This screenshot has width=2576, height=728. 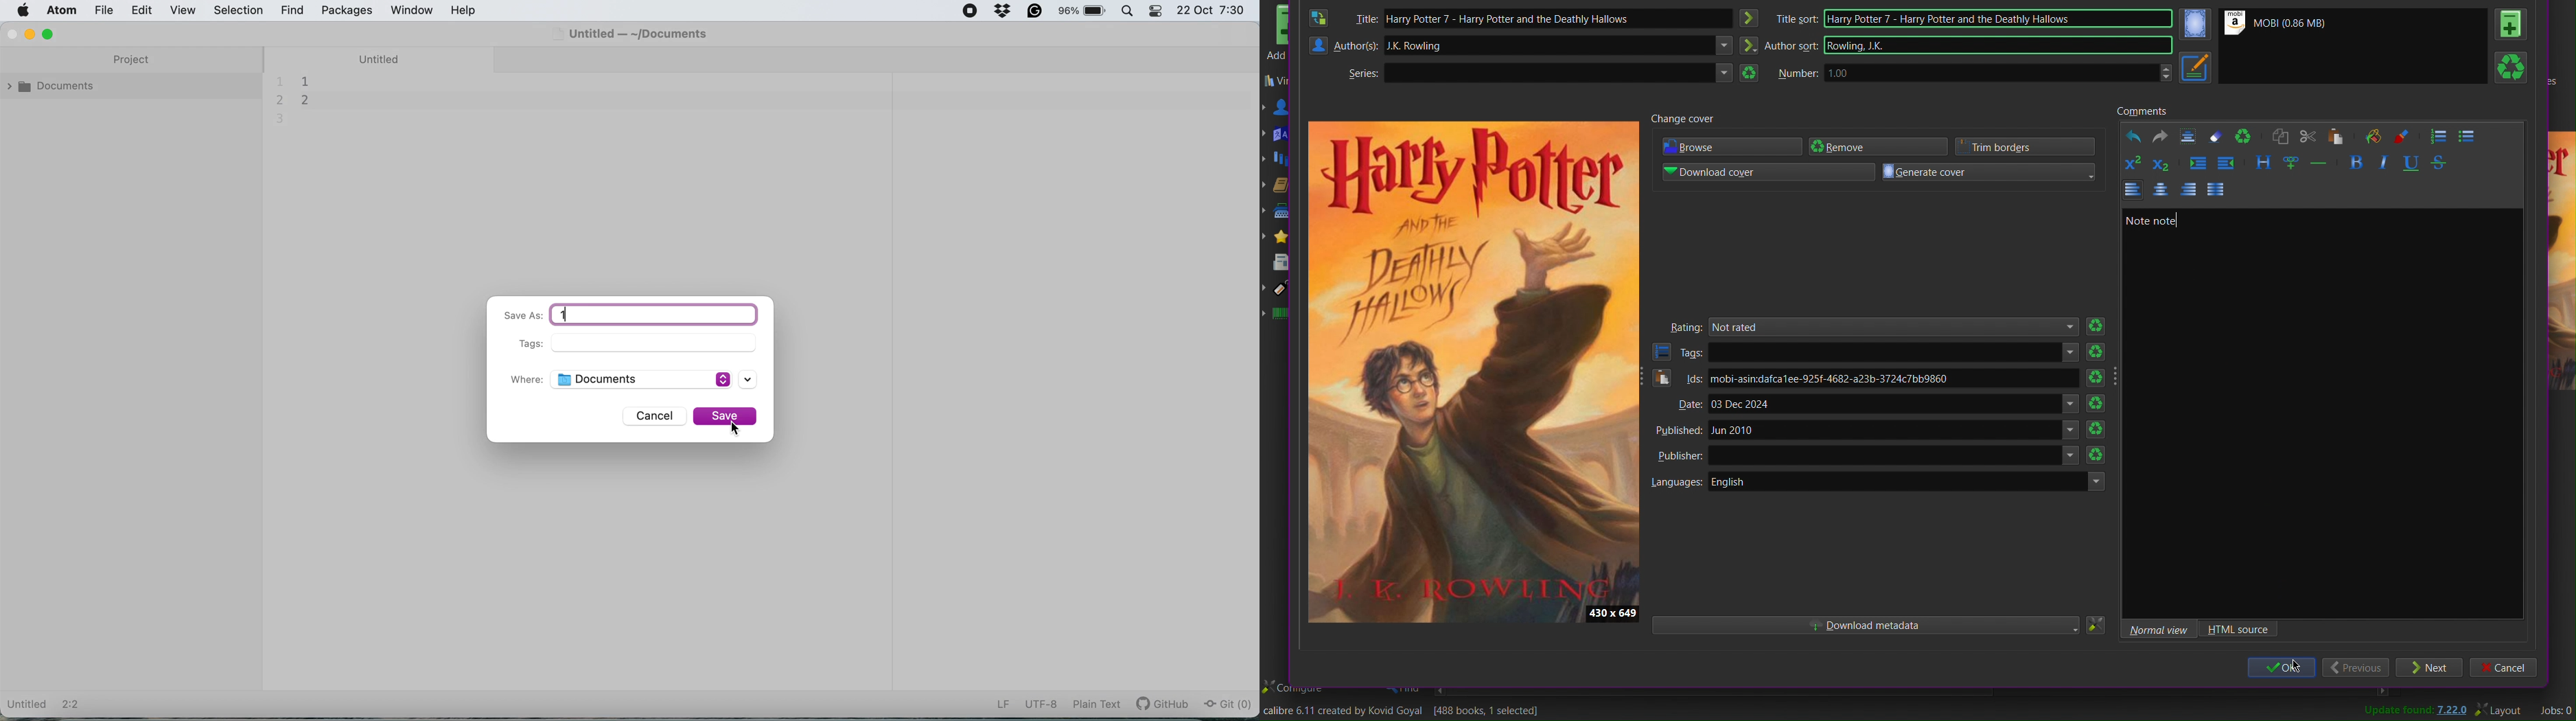 I want to click on Publisher, so click(x=1281, y=214).